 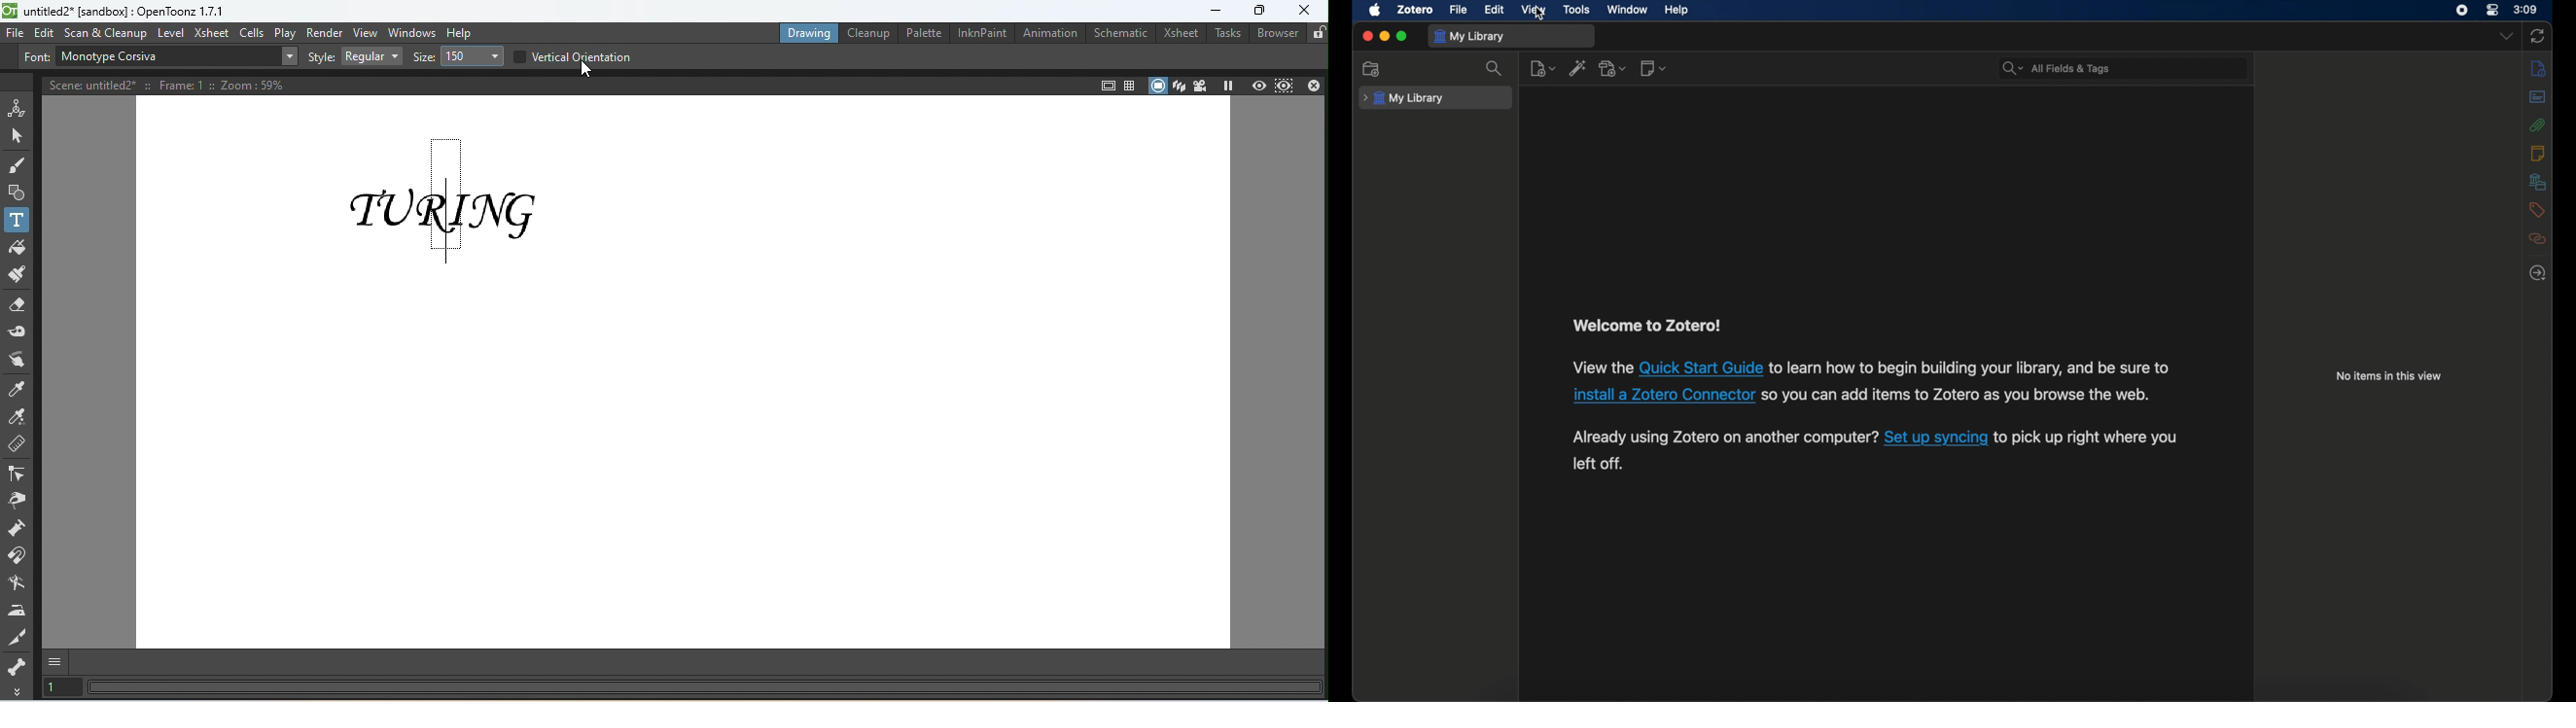 I want to click on my library, so click(x=1404, y=98).